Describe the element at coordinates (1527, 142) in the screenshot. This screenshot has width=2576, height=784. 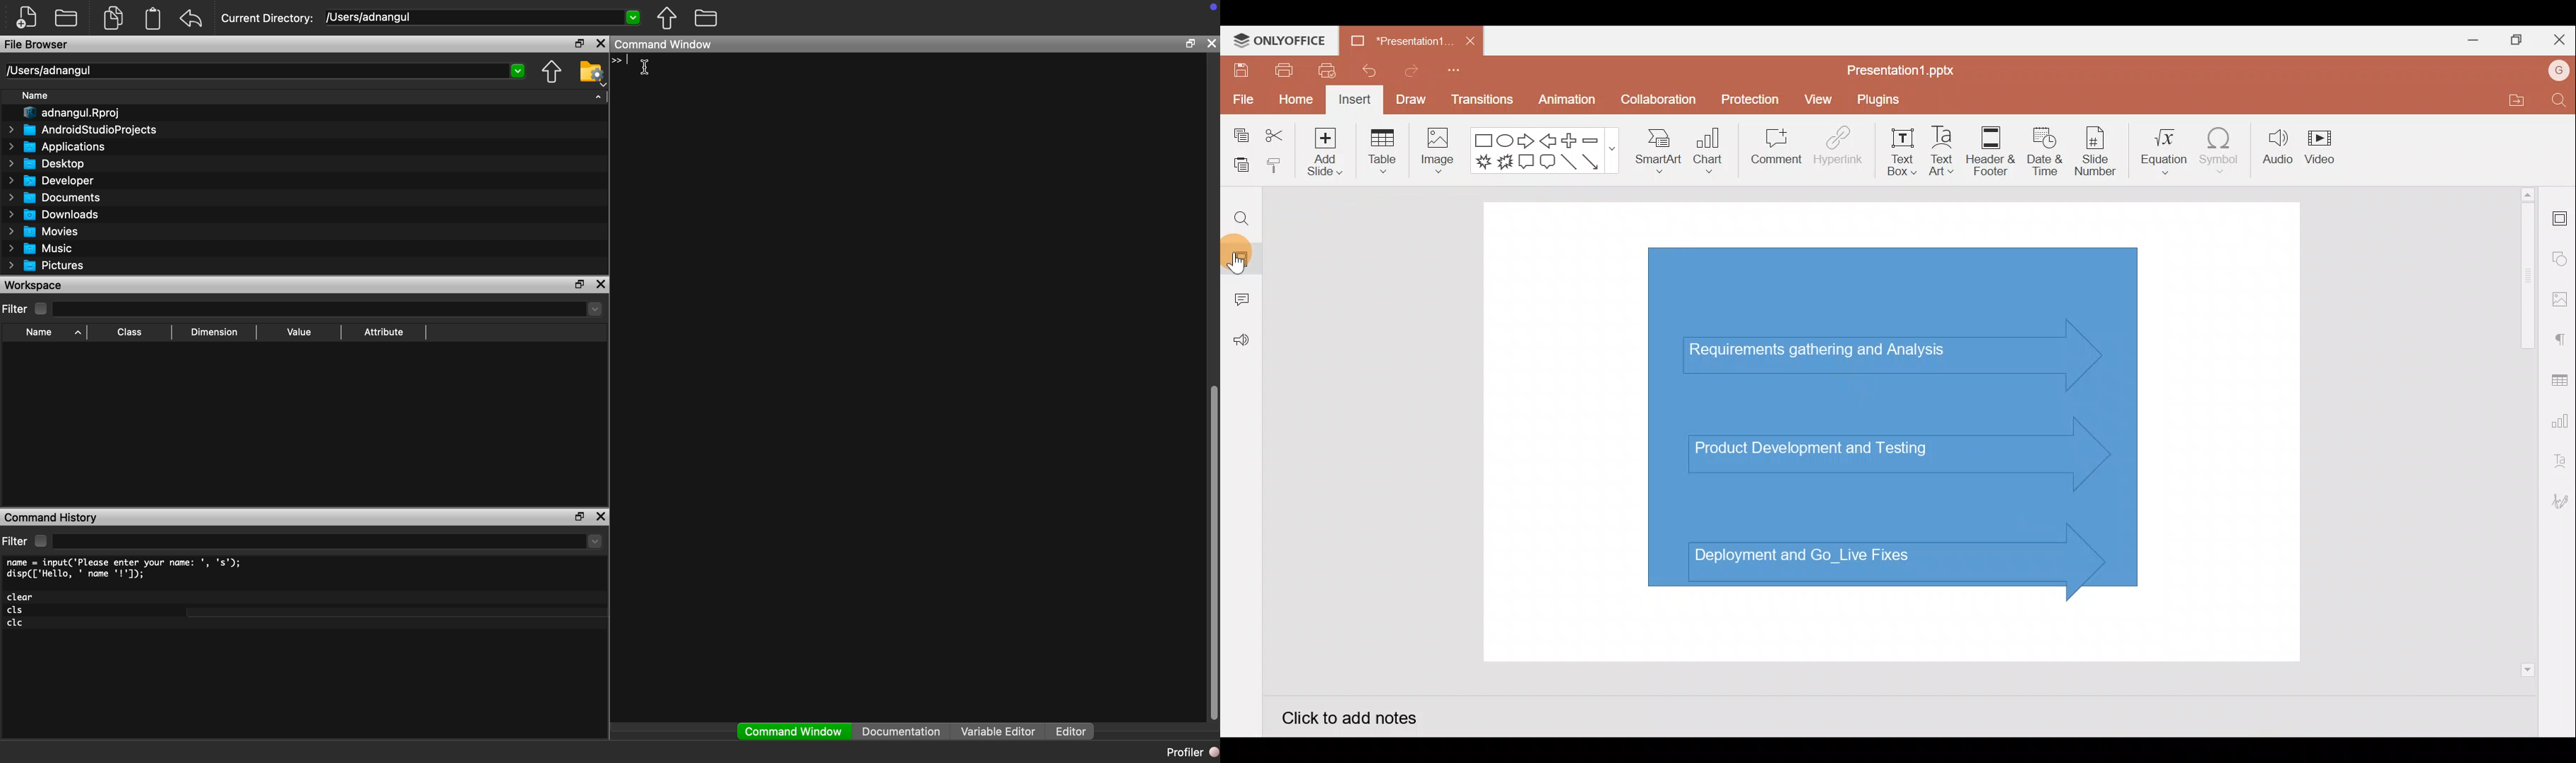
I see `Right arrow` at that location.